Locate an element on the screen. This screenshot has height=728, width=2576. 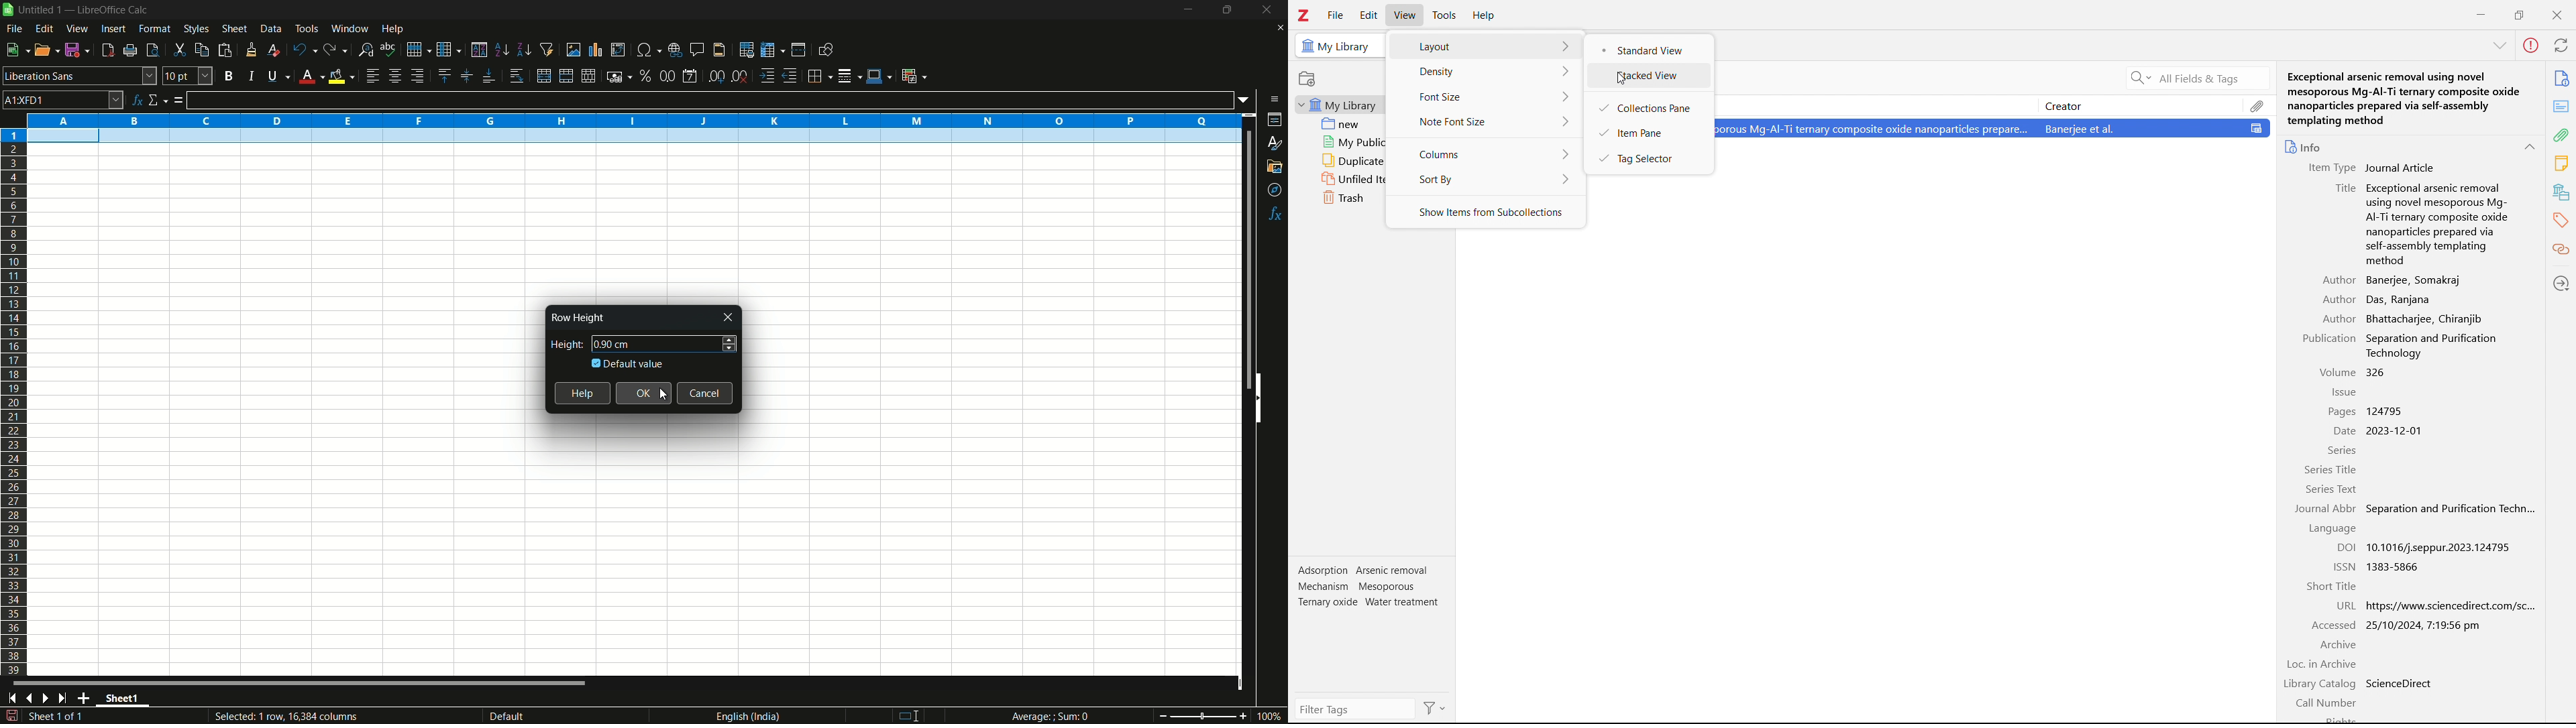
item pane is located at coordinates (1648, 132).